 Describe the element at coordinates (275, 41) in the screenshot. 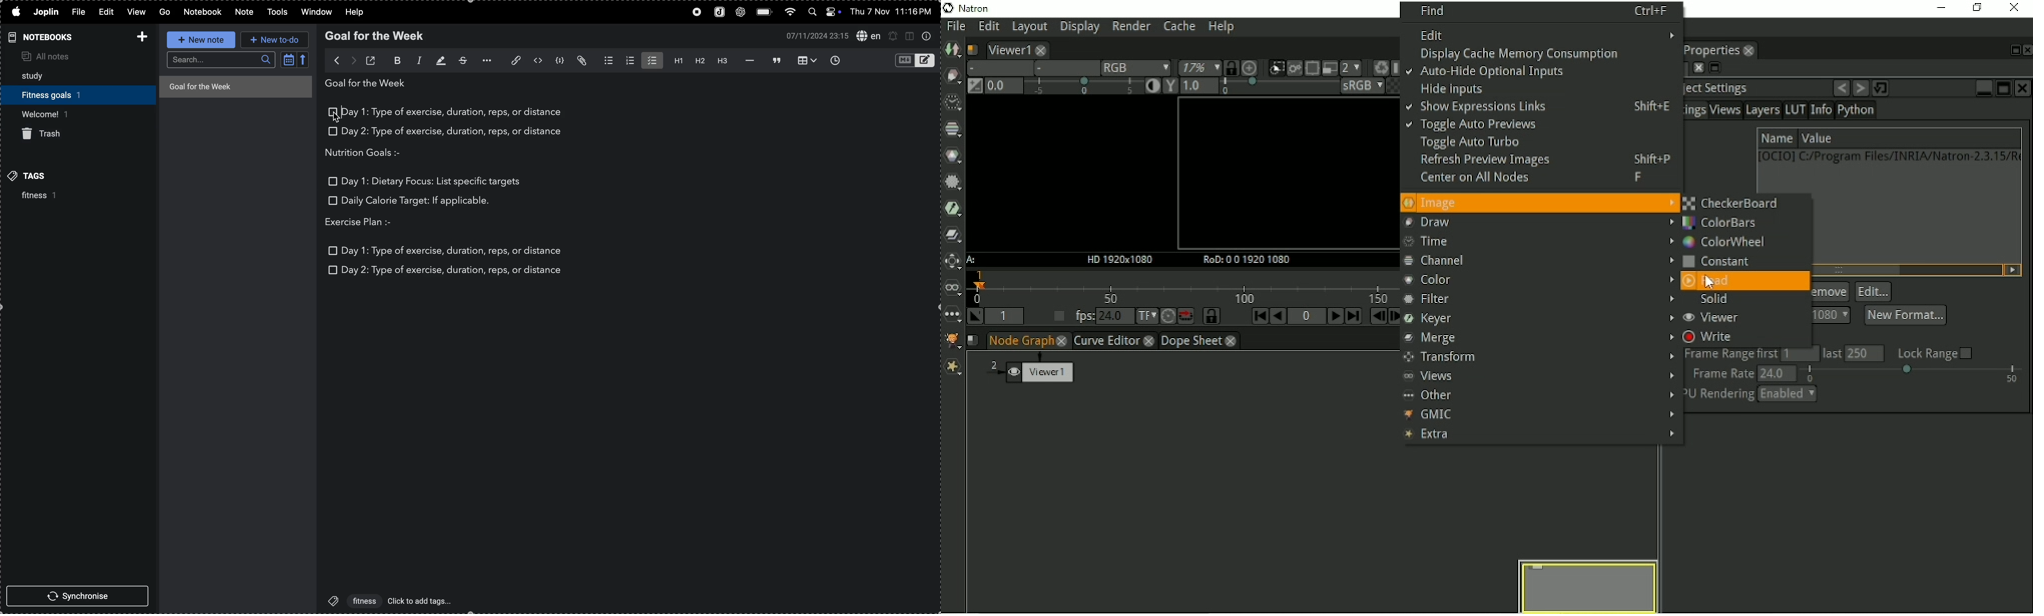

I see `new to do` at that location.